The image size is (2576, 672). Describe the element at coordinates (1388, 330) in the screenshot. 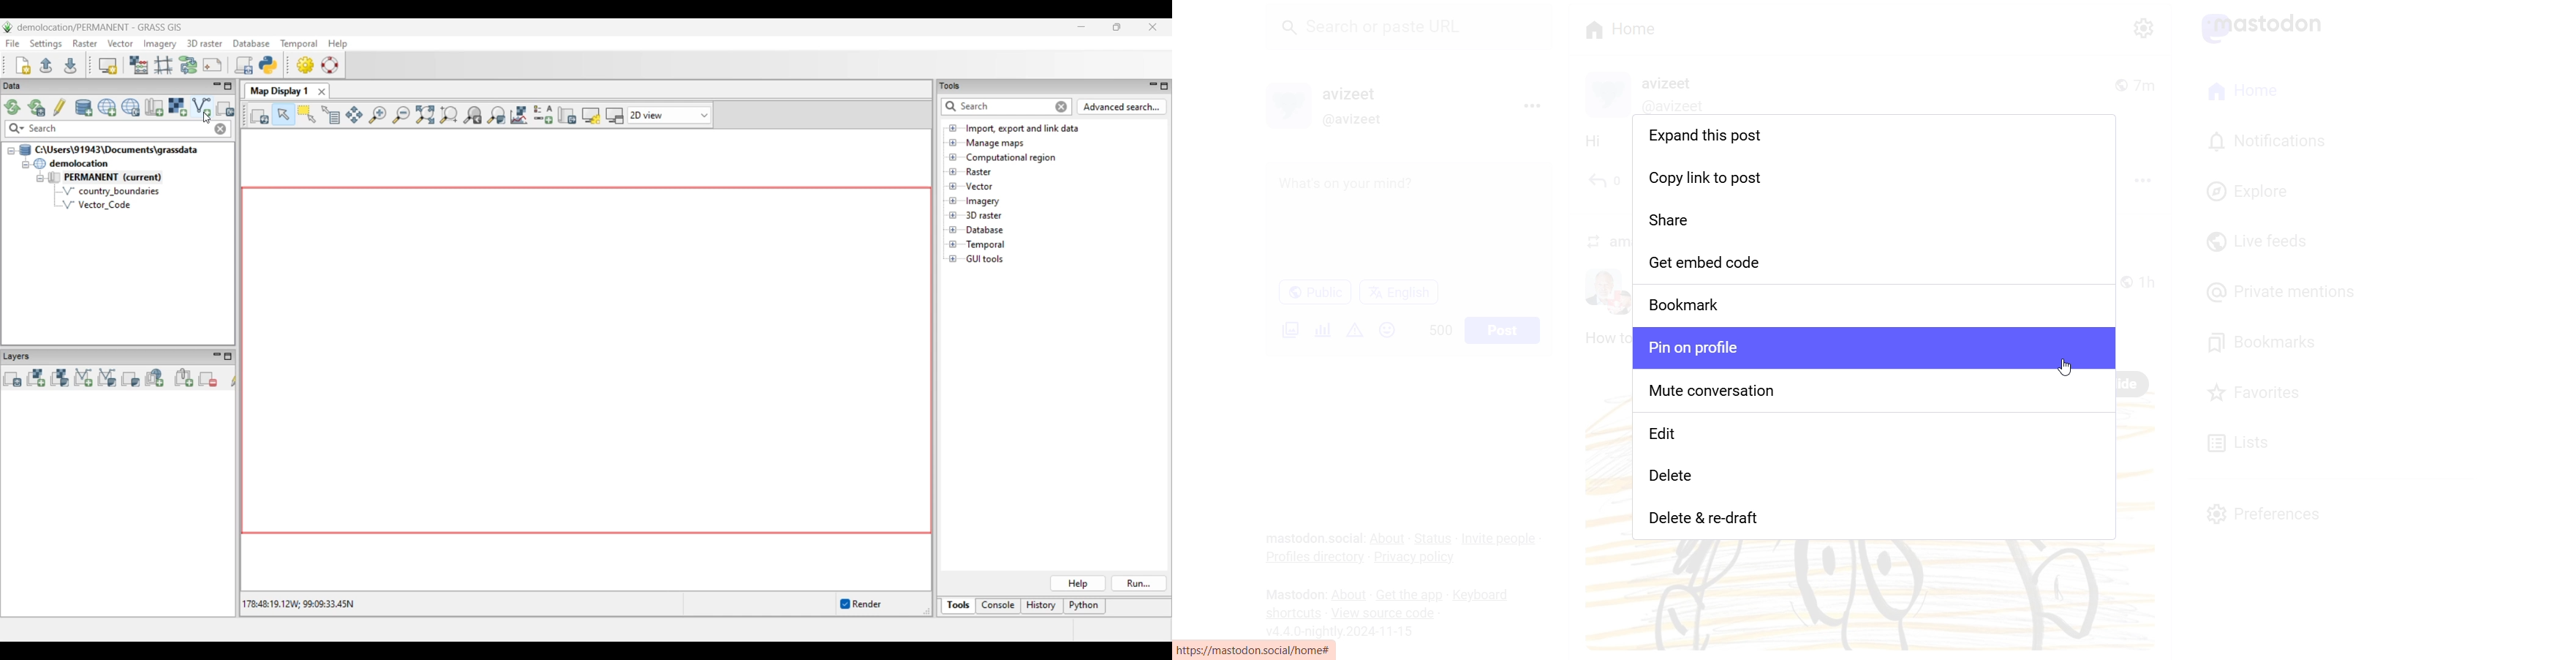

I see `Emojis` at that location.